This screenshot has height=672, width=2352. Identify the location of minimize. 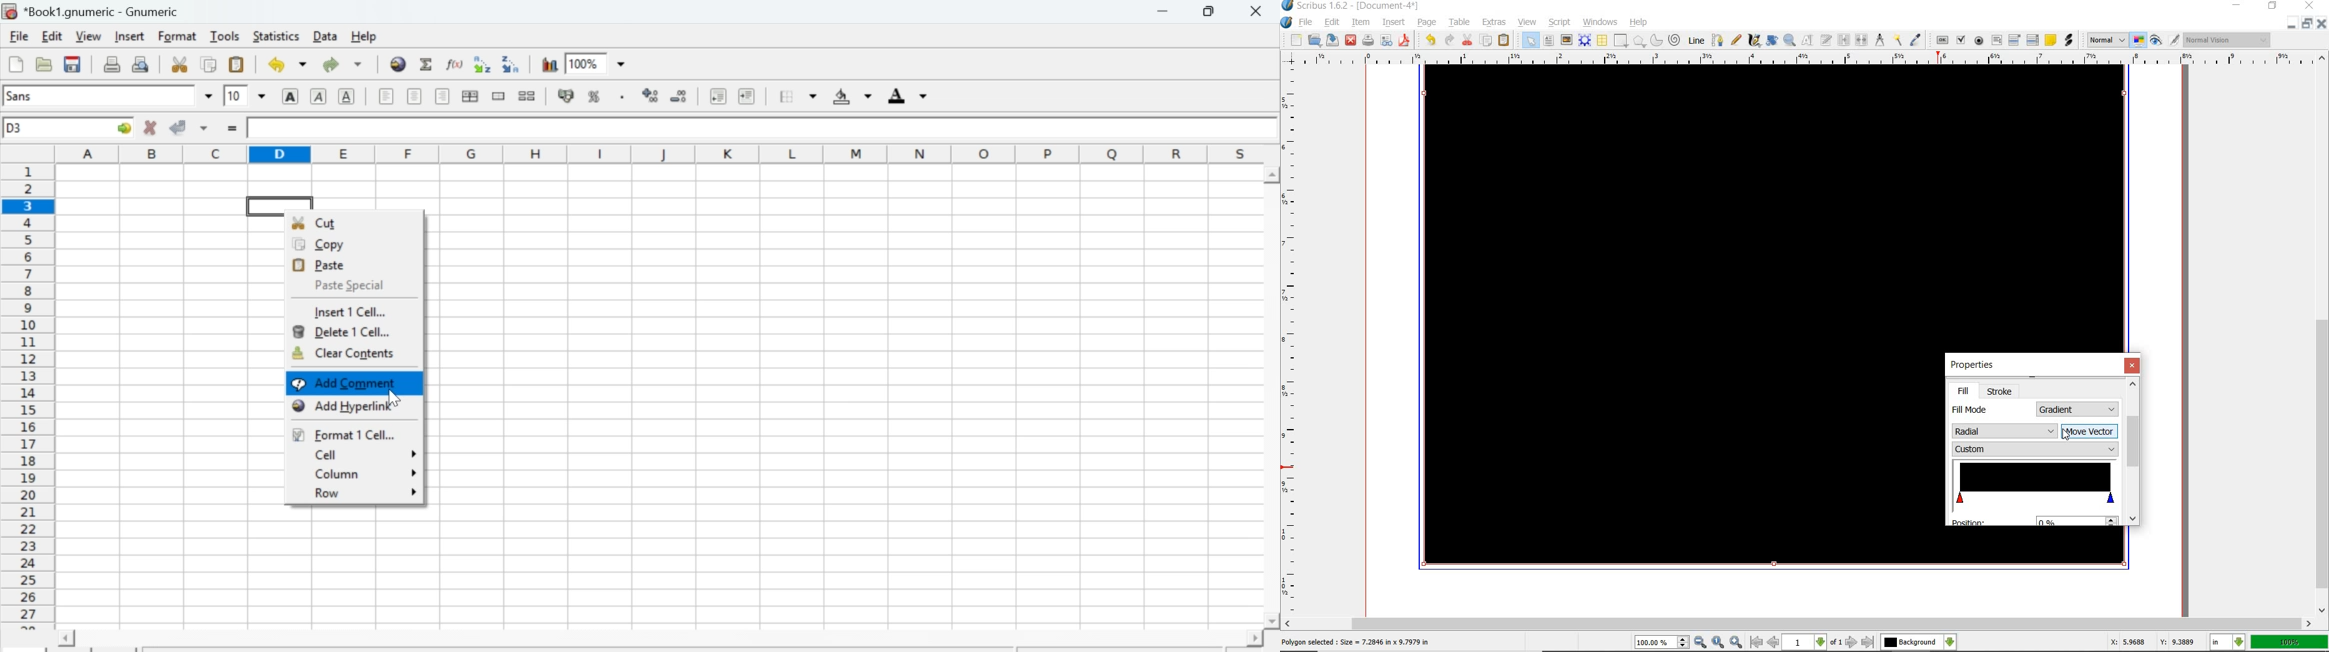
(2294, 24).